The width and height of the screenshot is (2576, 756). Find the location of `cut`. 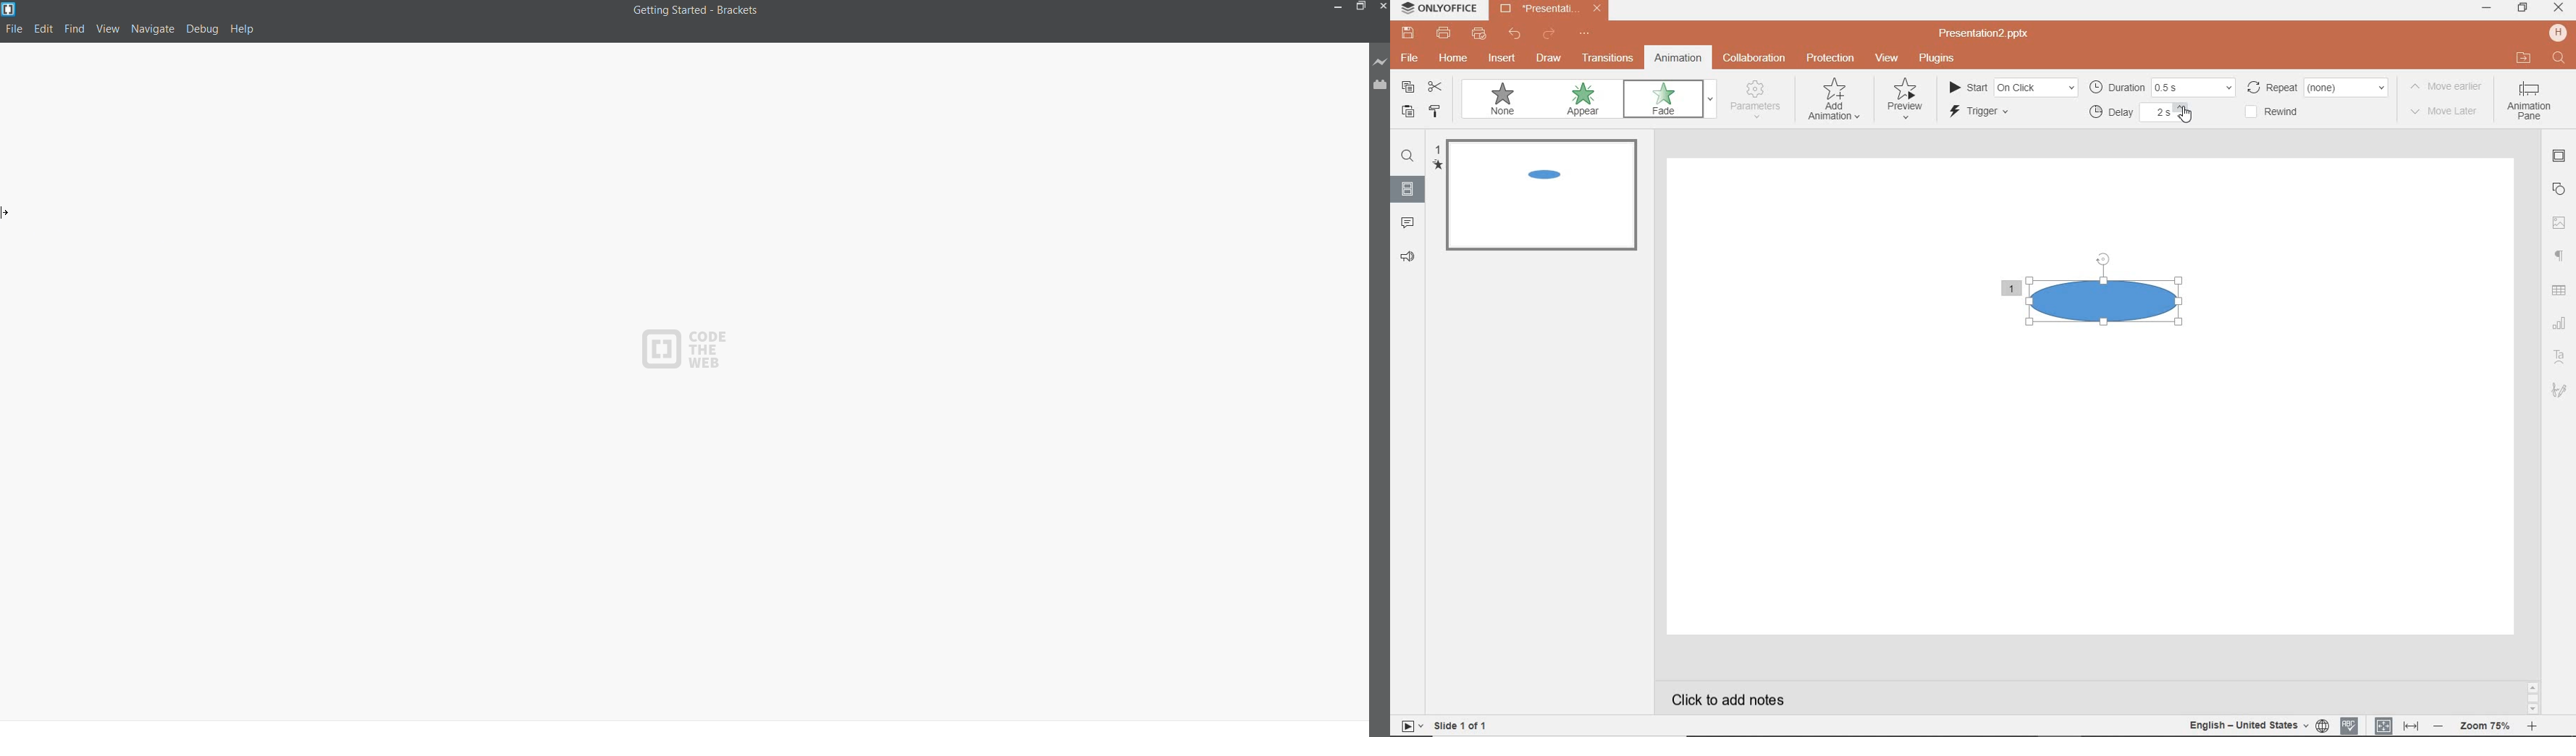

cut is located at coordinates (1435, 88).